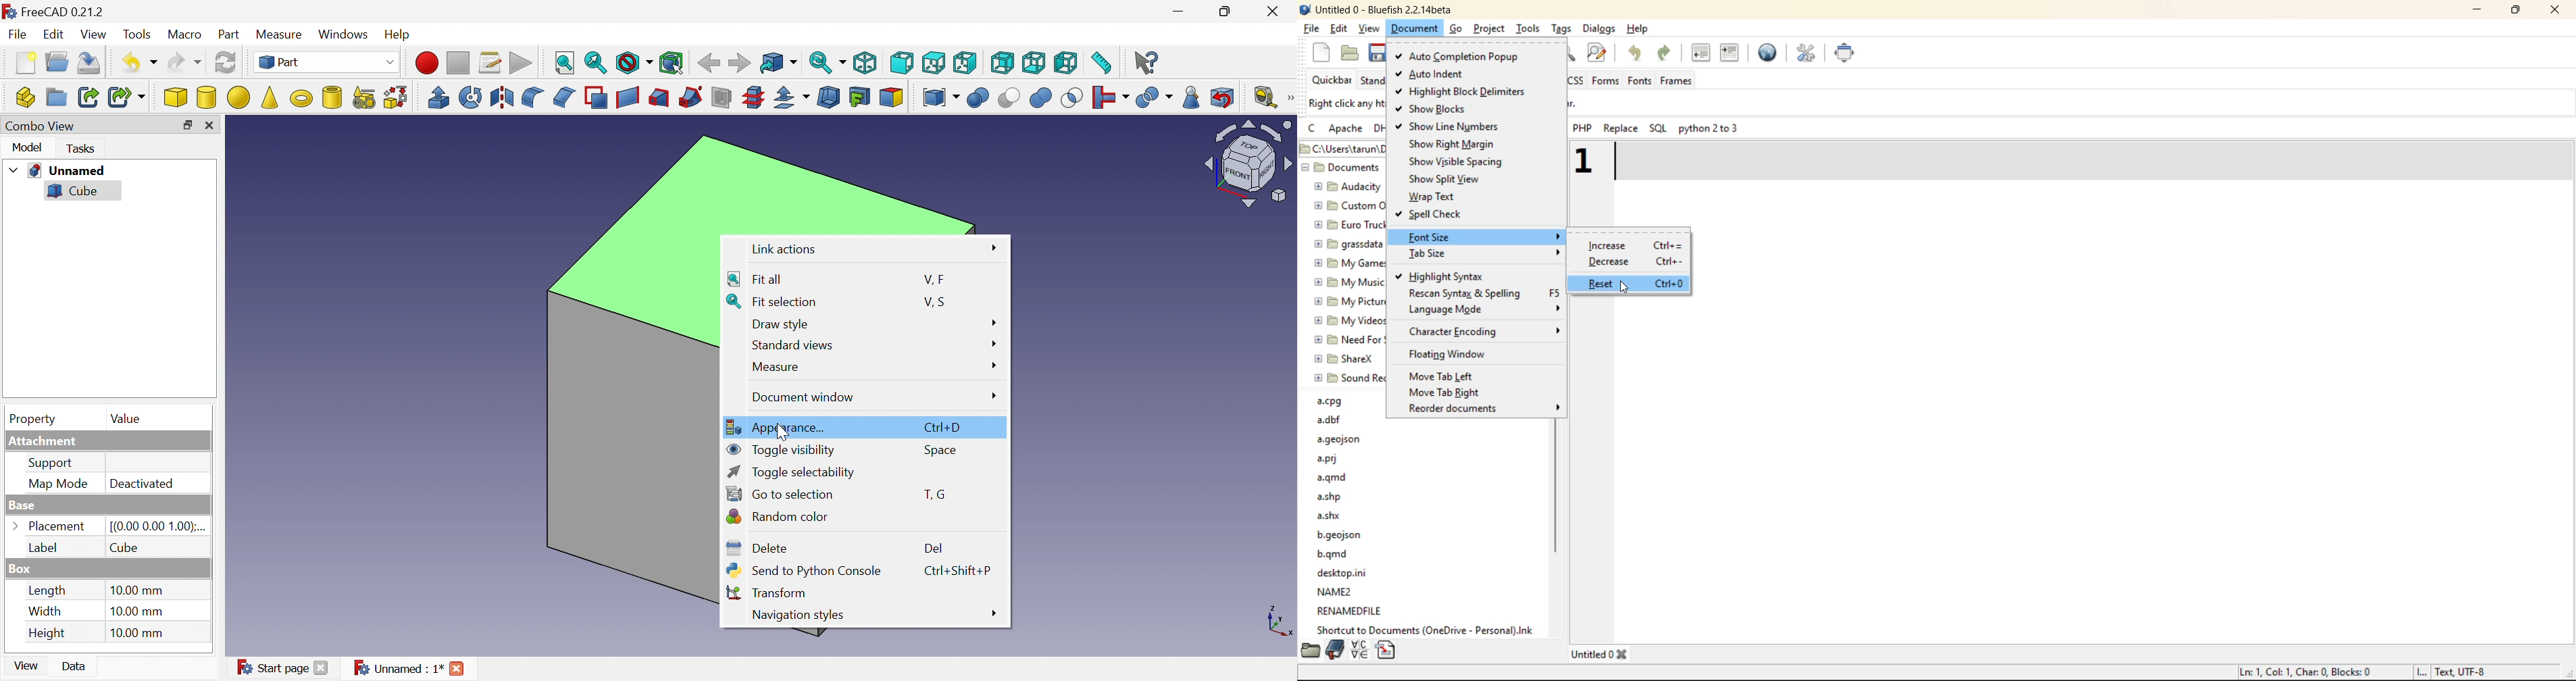 This screenshot has width=2576, height=700. I want to click on View, so click(95, 34).